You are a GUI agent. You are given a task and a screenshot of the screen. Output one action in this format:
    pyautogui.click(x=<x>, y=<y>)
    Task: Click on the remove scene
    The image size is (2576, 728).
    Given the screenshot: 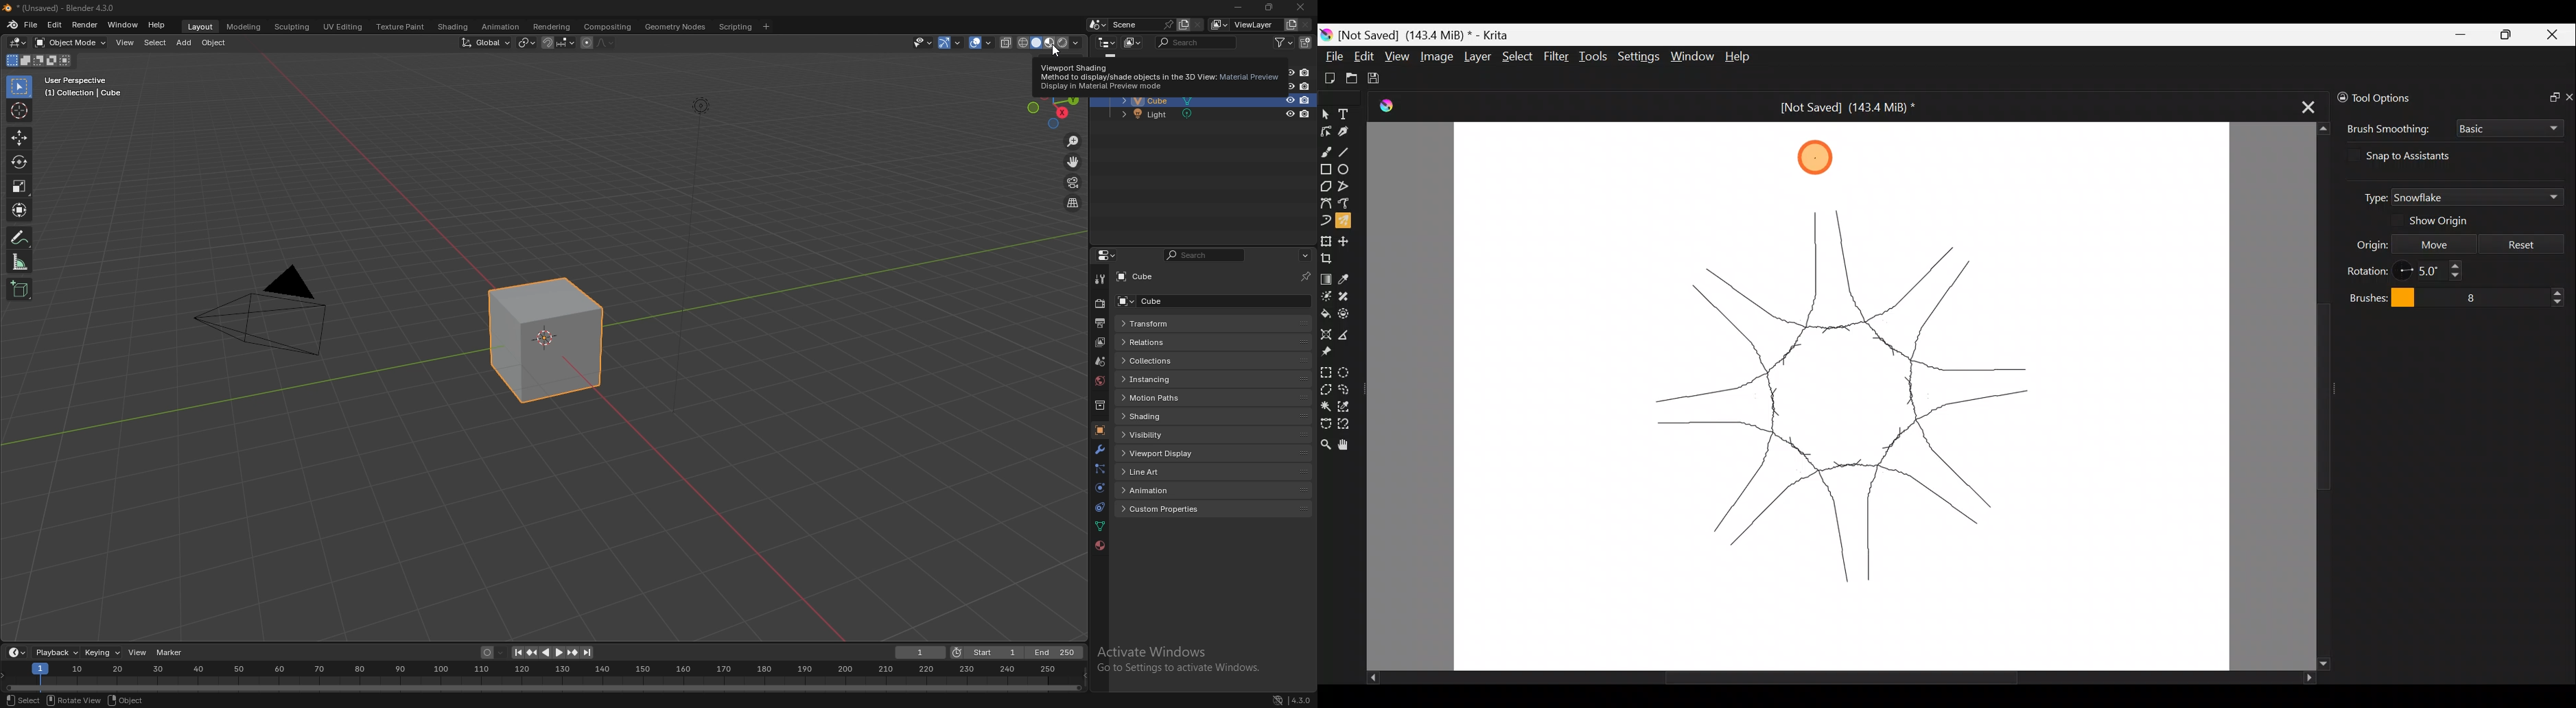 What is the action you would take?
    pyautogui.click(x=1199, y=24)
    